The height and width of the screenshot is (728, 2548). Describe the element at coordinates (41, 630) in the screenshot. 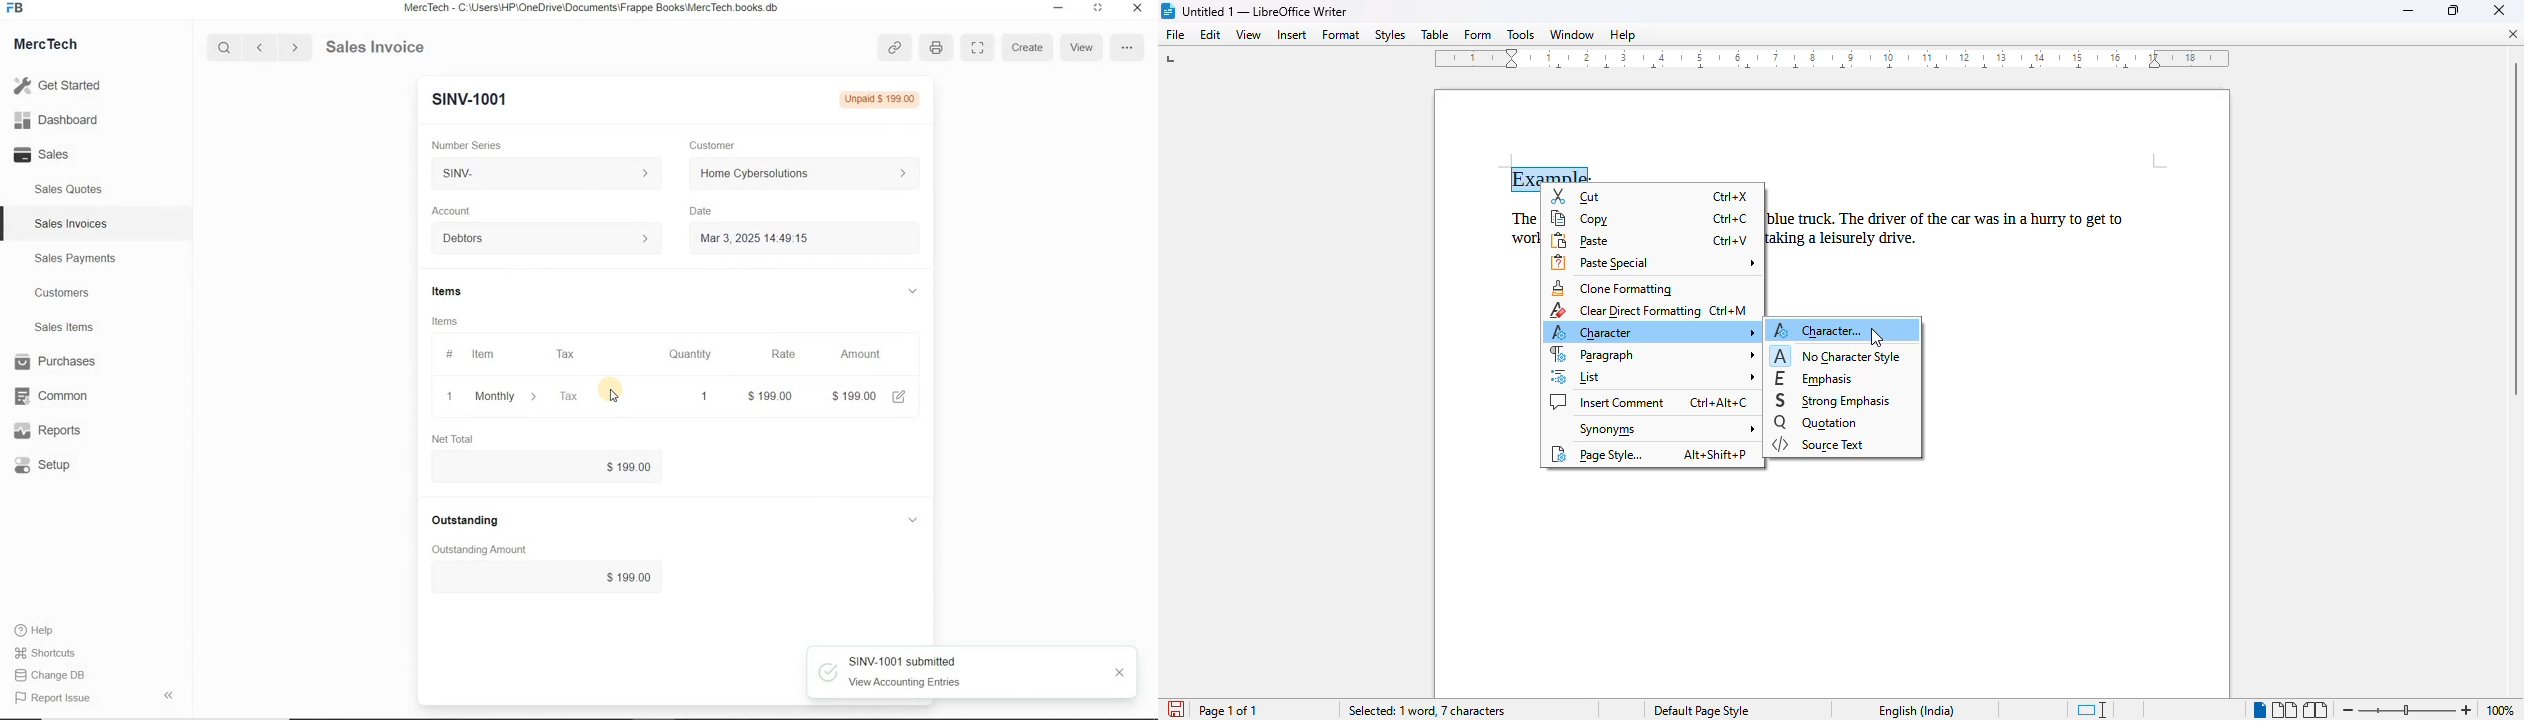

I see `Help` at that location.